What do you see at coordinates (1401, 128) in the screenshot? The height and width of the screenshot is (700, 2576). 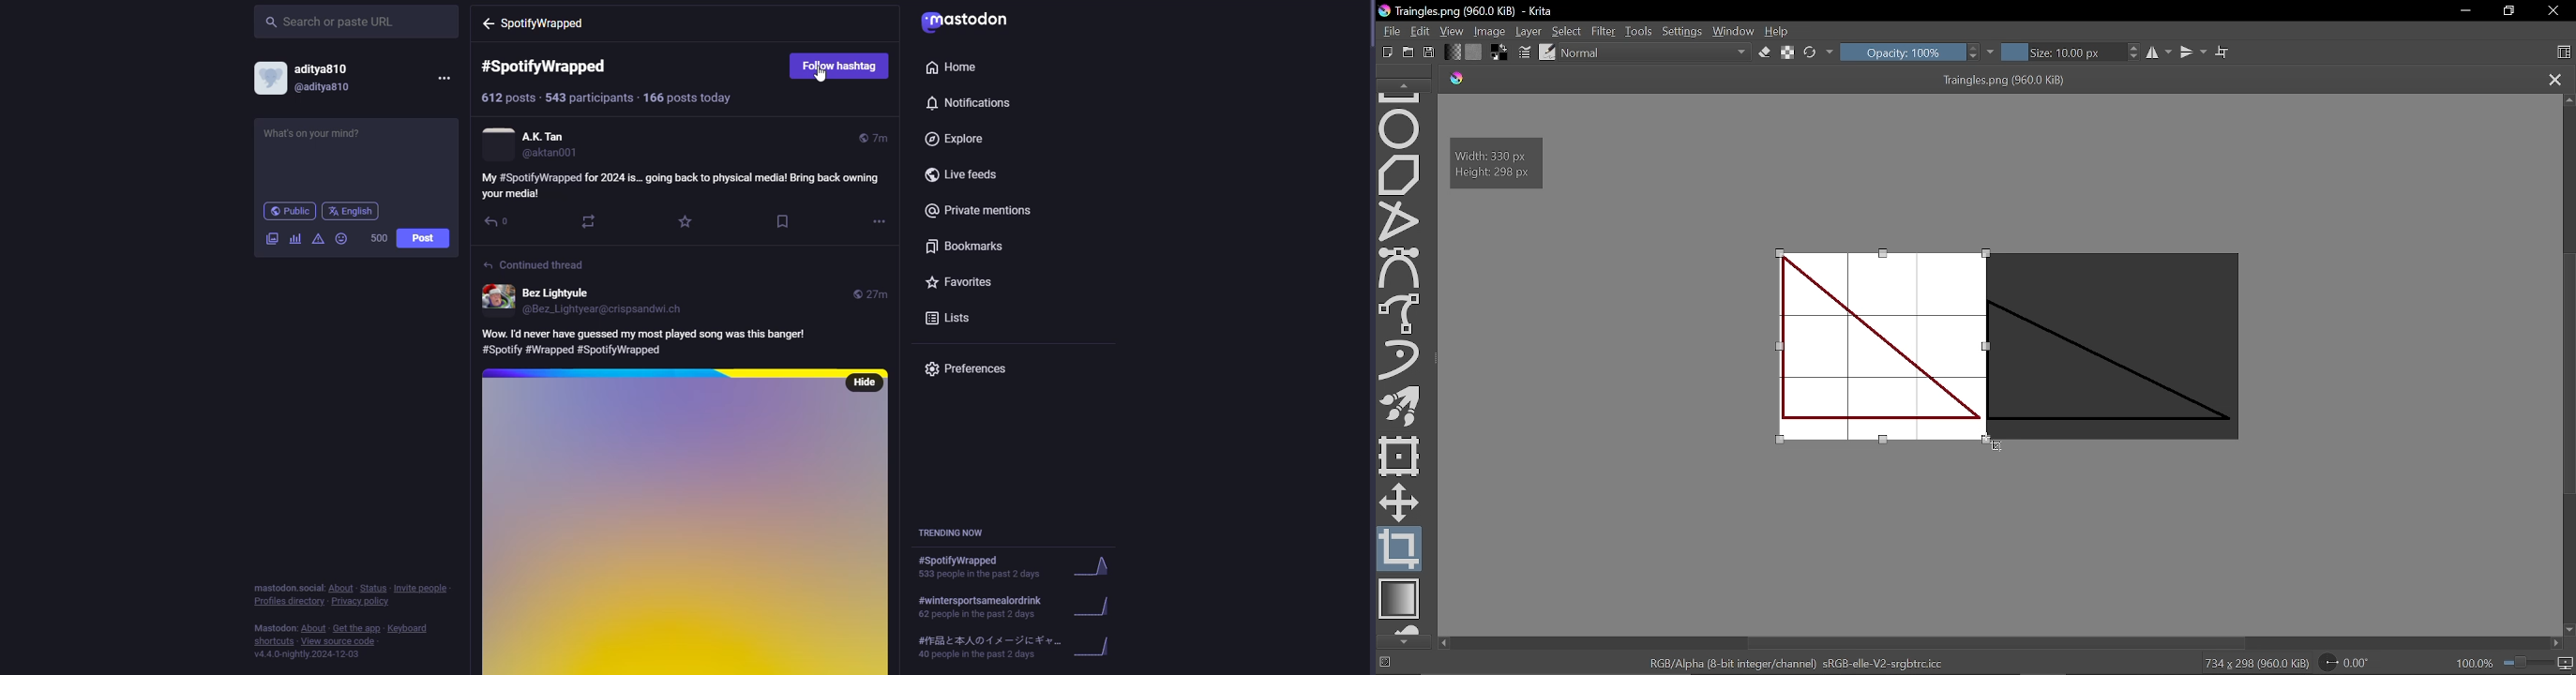 I see `Ellipse tool` at bounding box center [1401, 128].